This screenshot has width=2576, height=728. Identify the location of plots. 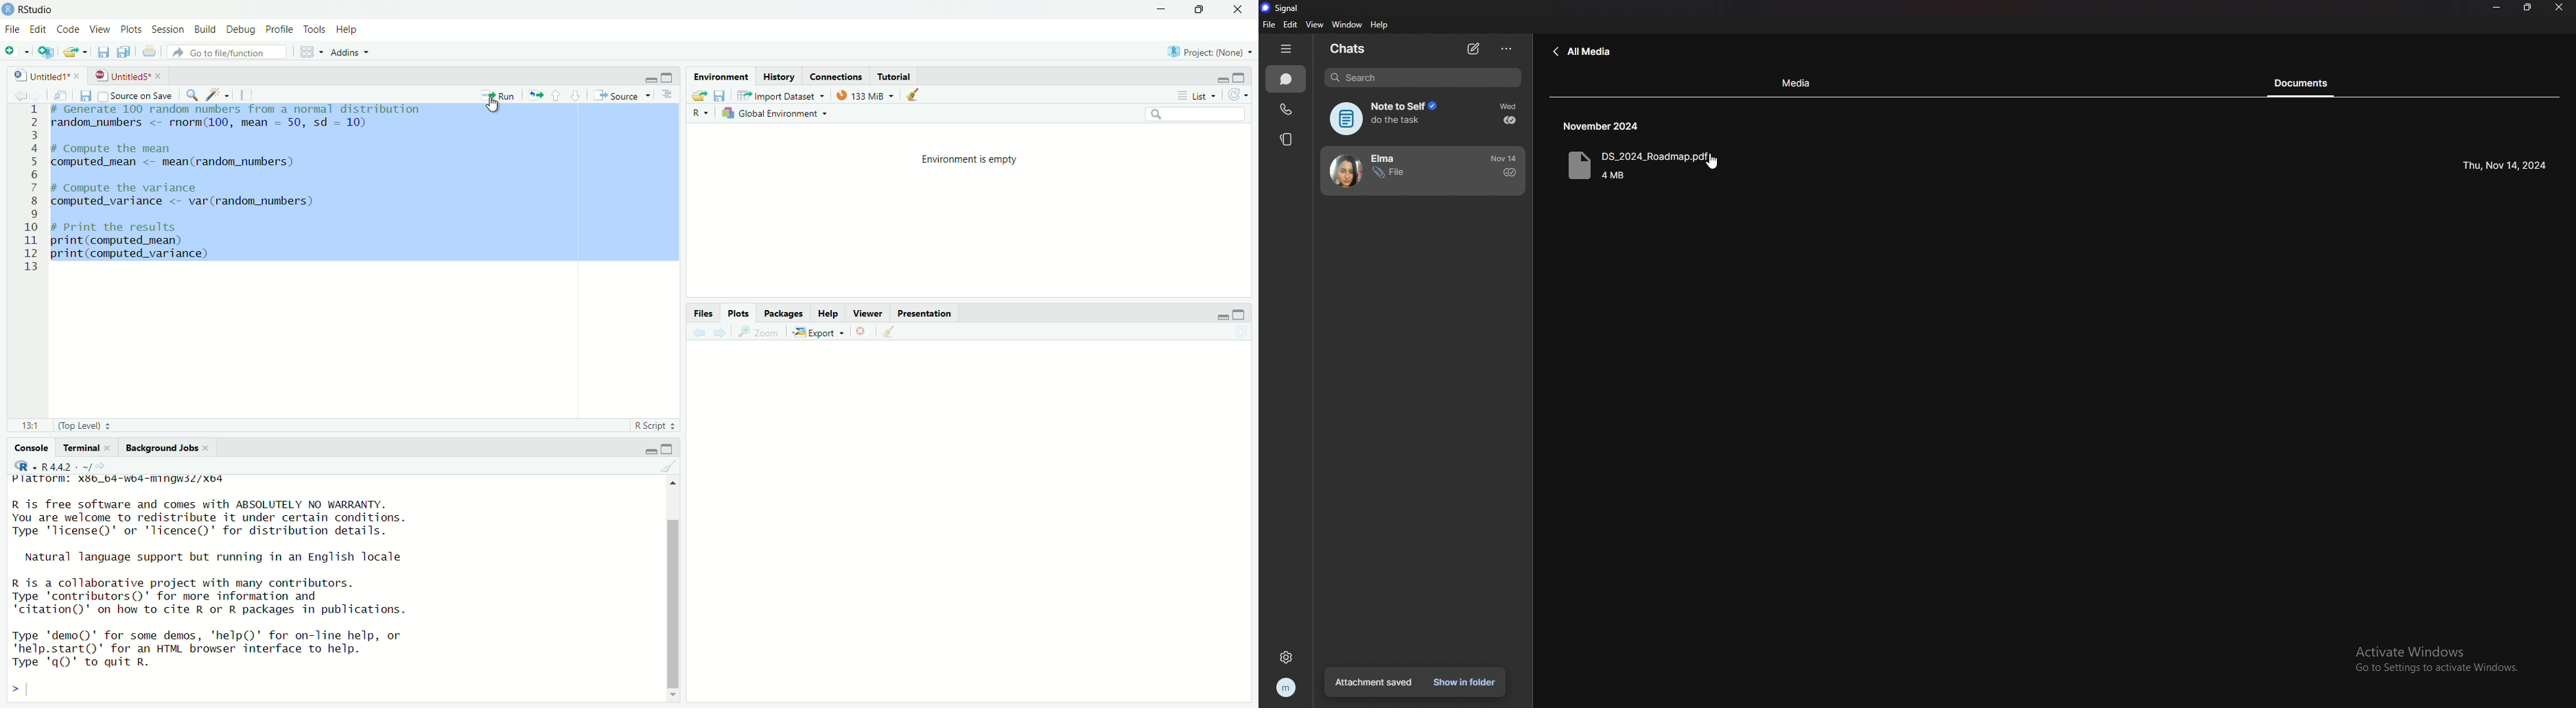
(740, 313).